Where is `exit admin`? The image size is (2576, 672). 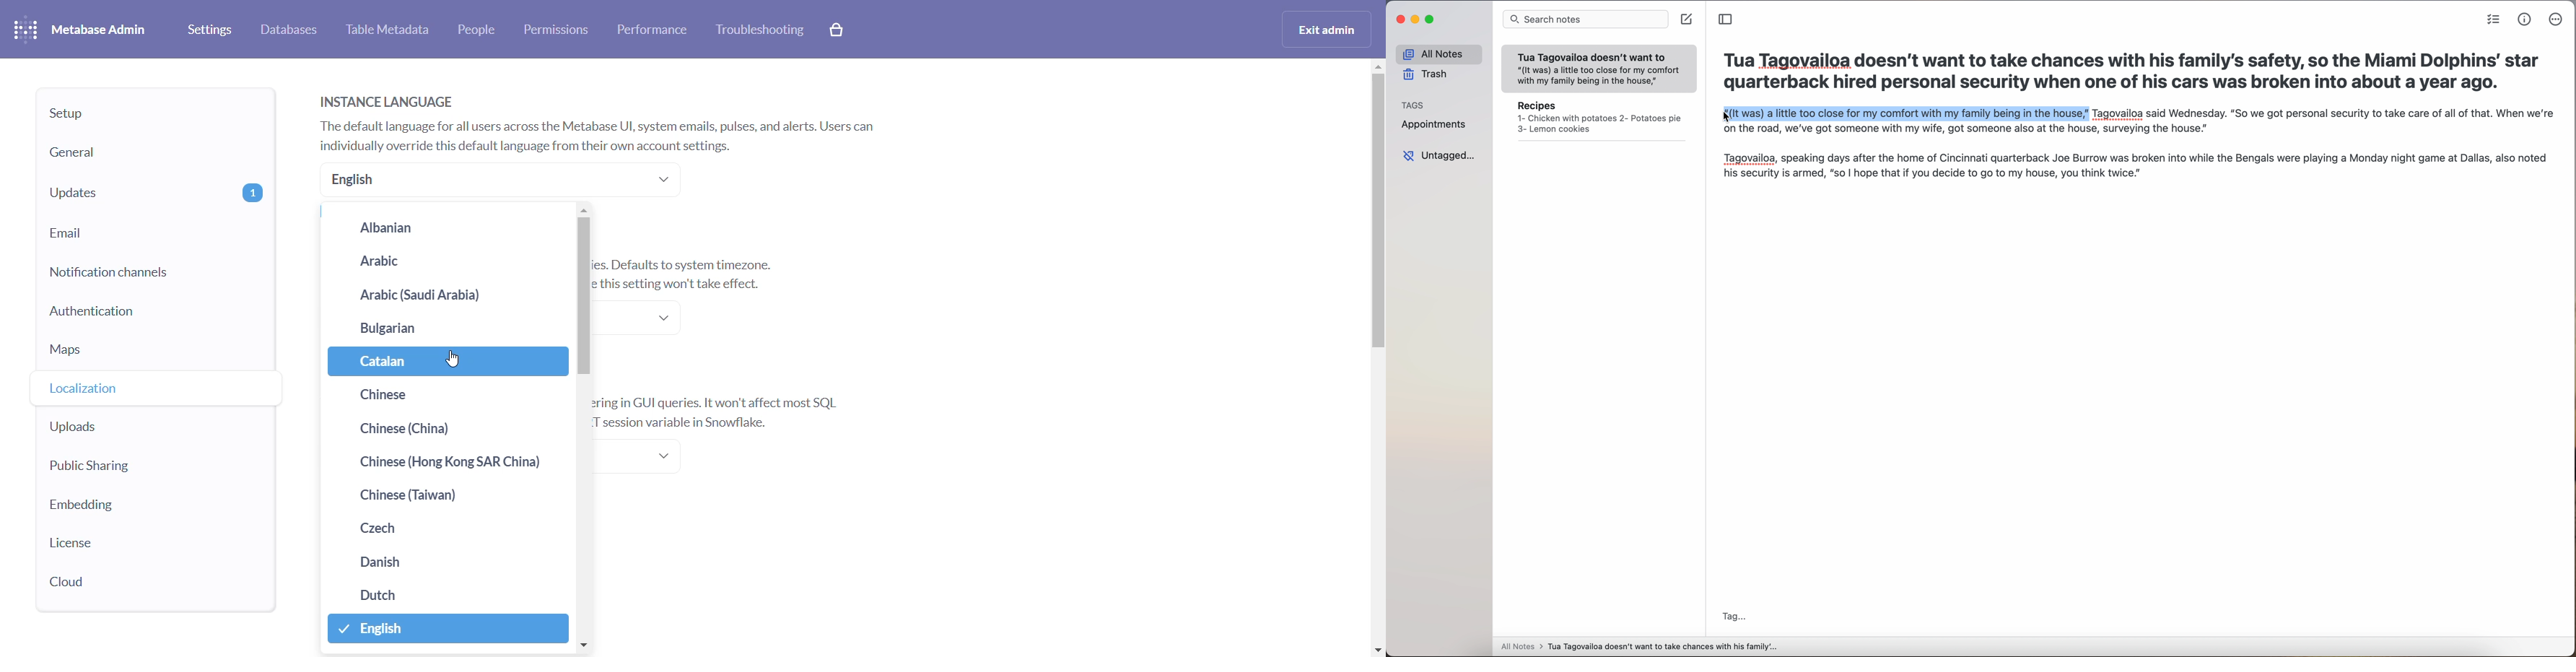 exit admin is located at coordinates (1327, 29).